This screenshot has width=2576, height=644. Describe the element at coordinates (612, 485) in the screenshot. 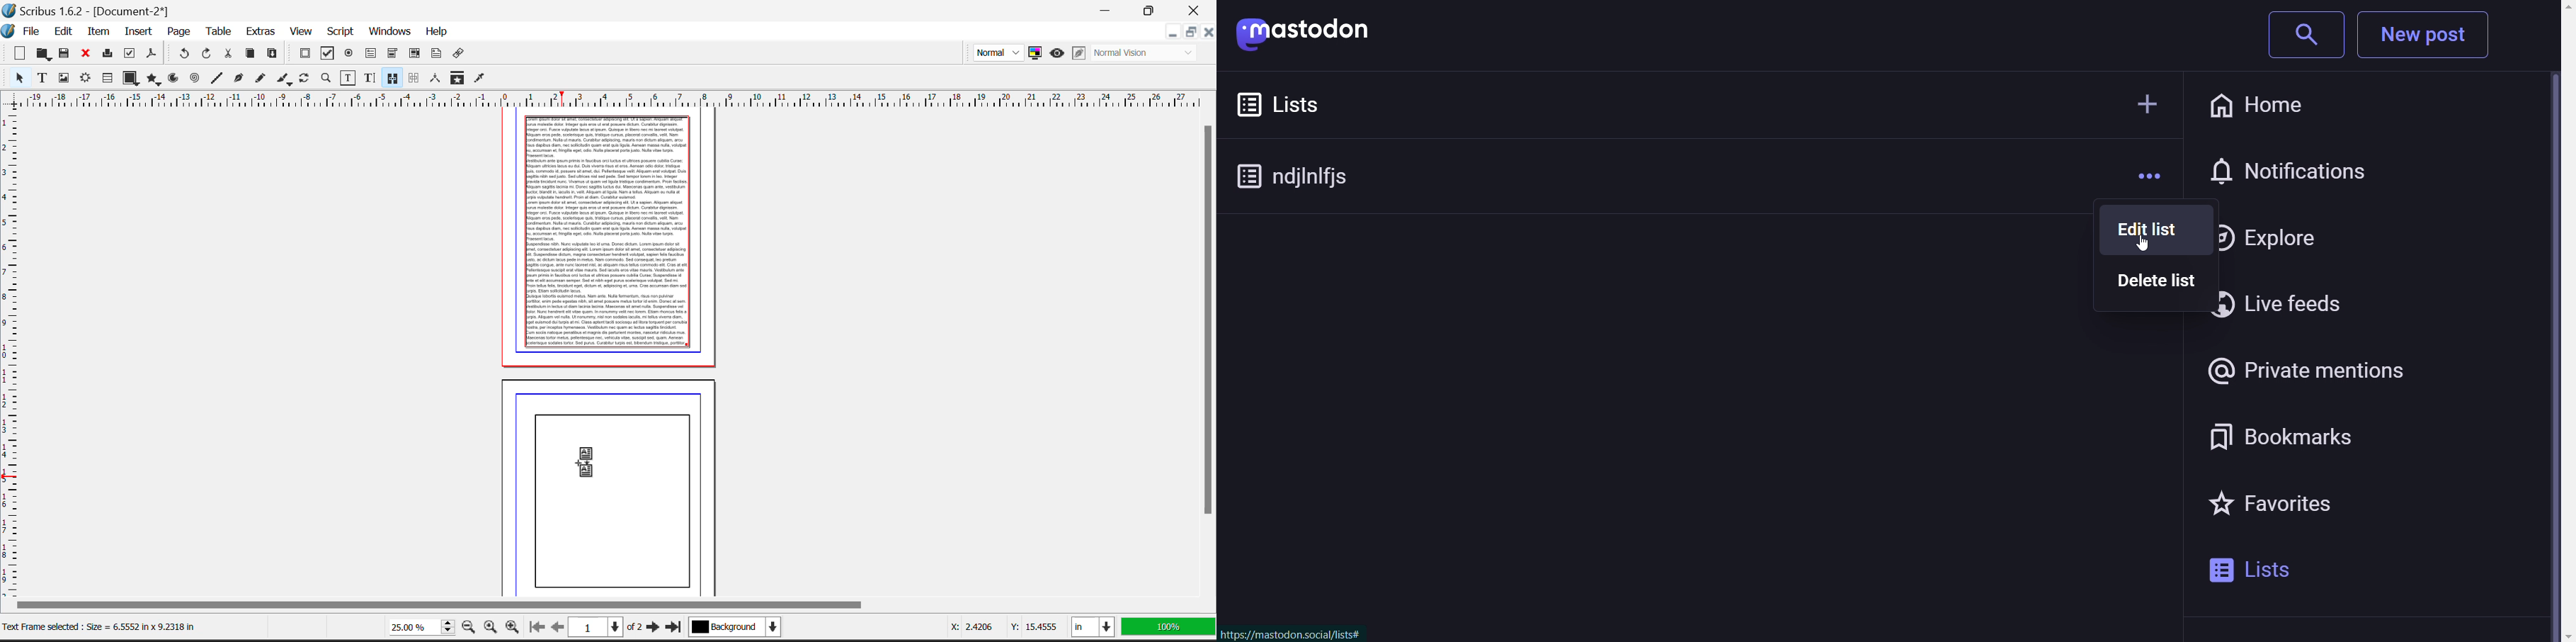

I see `Page 2 without Text Frame` at that location.